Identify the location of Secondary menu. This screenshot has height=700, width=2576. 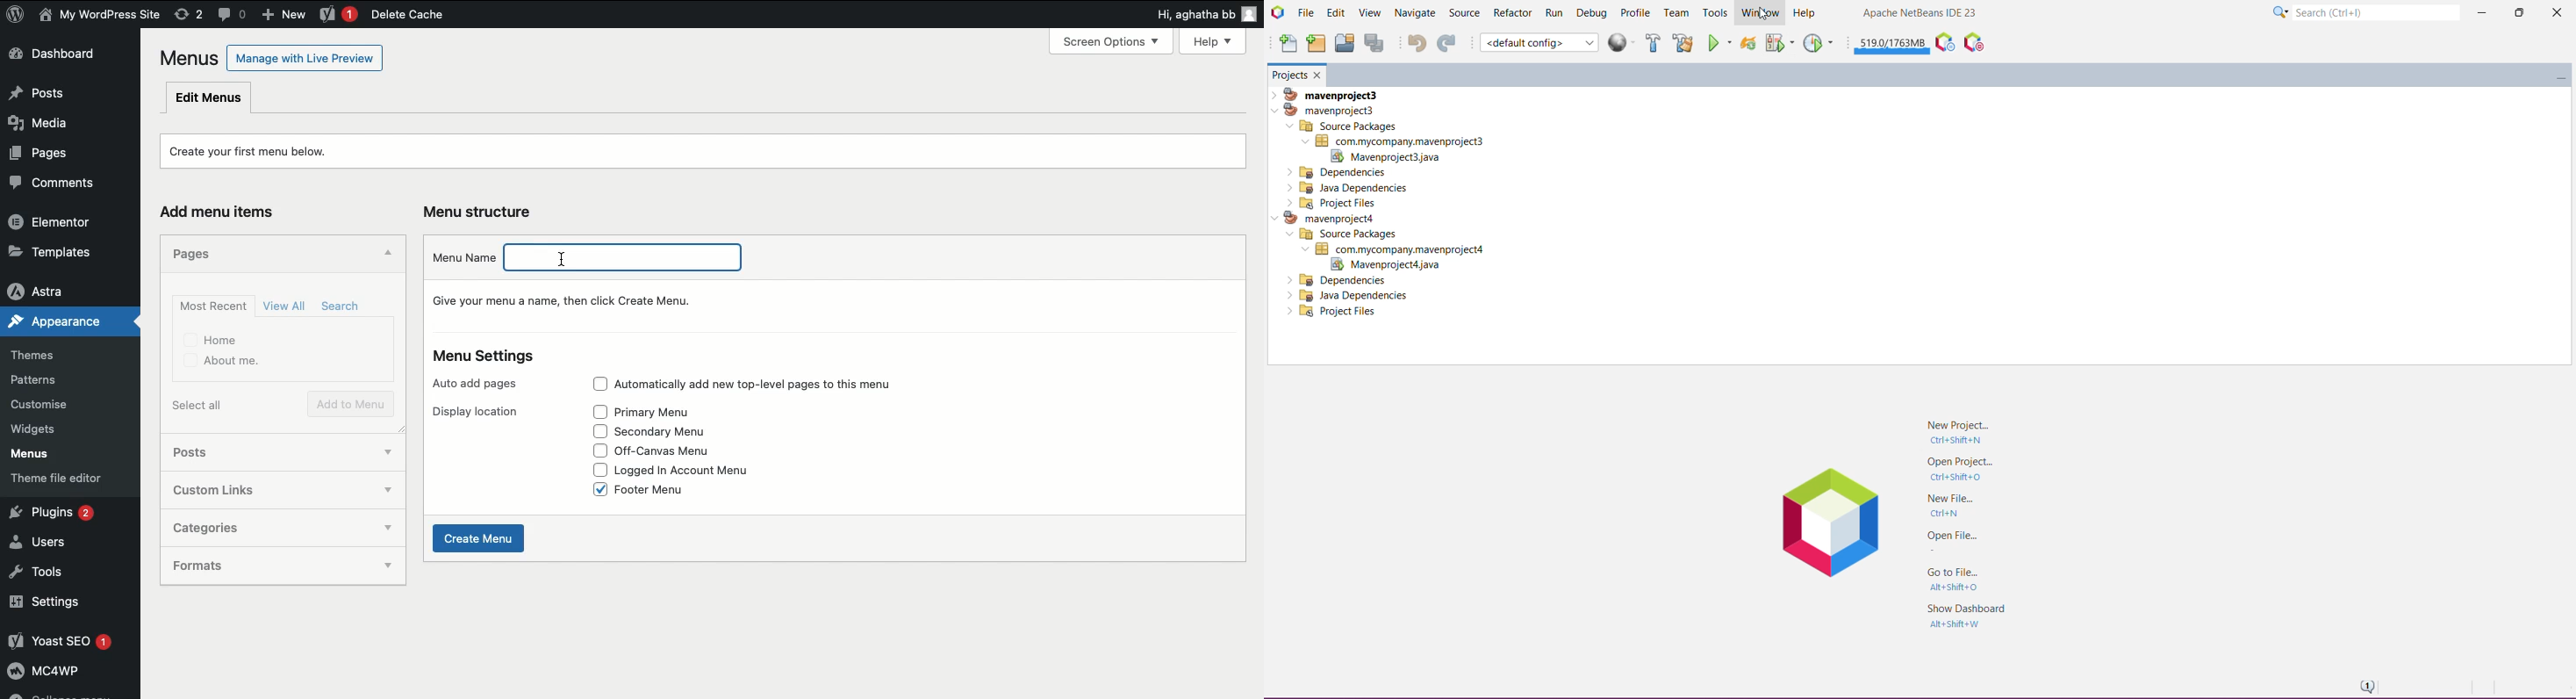
(671, 432).